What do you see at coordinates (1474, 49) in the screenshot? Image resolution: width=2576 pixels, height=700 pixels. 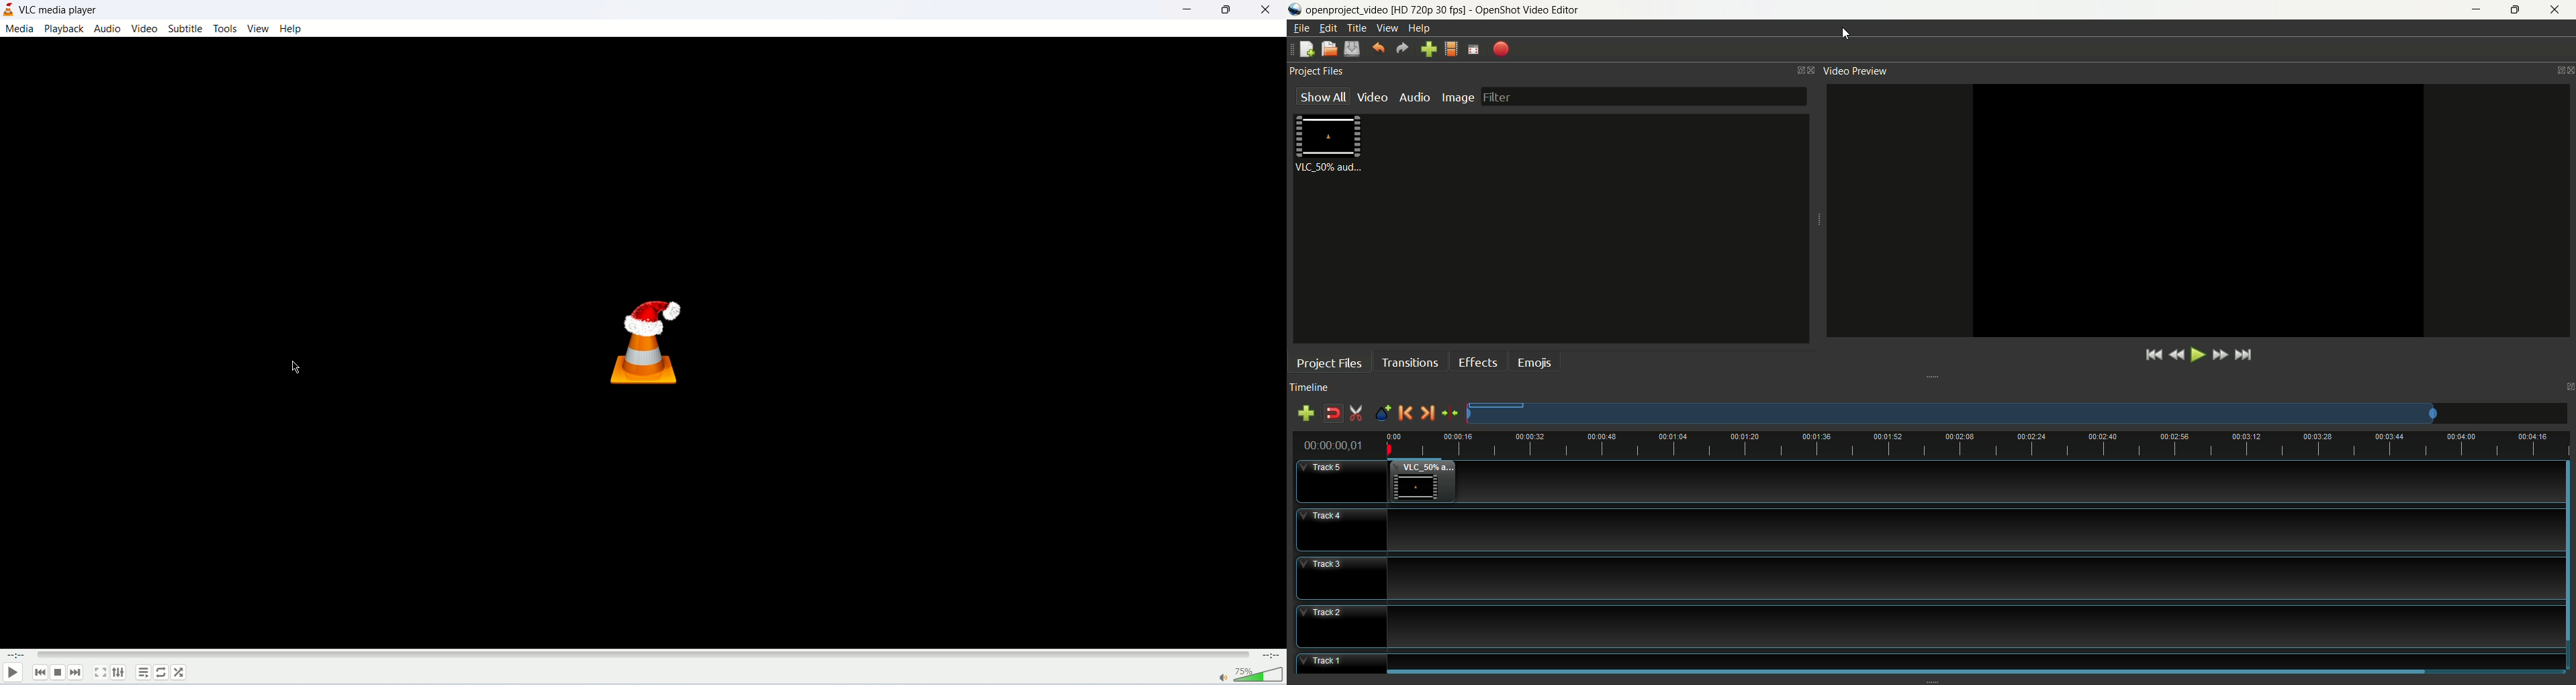 I see `fullscreen` at bounding box center [1474, 49].